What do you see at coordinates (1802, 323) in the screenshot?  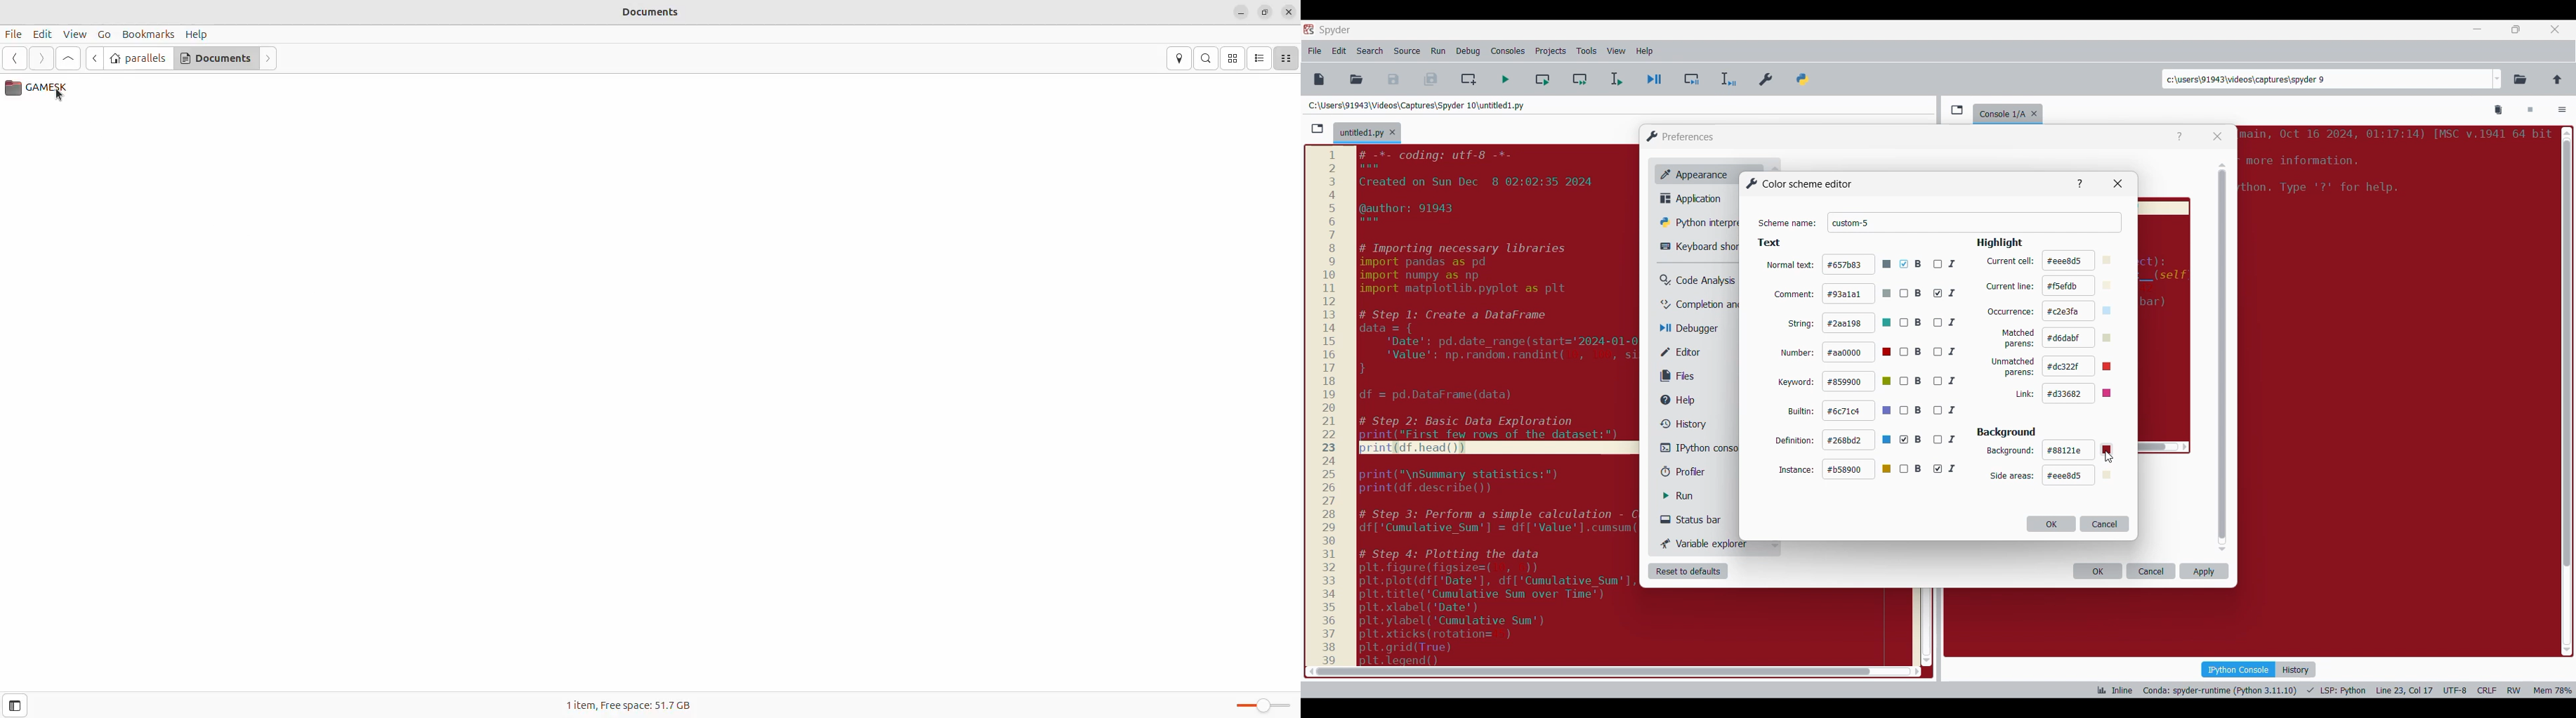 I see `string` at bounding box center [1802, 323].